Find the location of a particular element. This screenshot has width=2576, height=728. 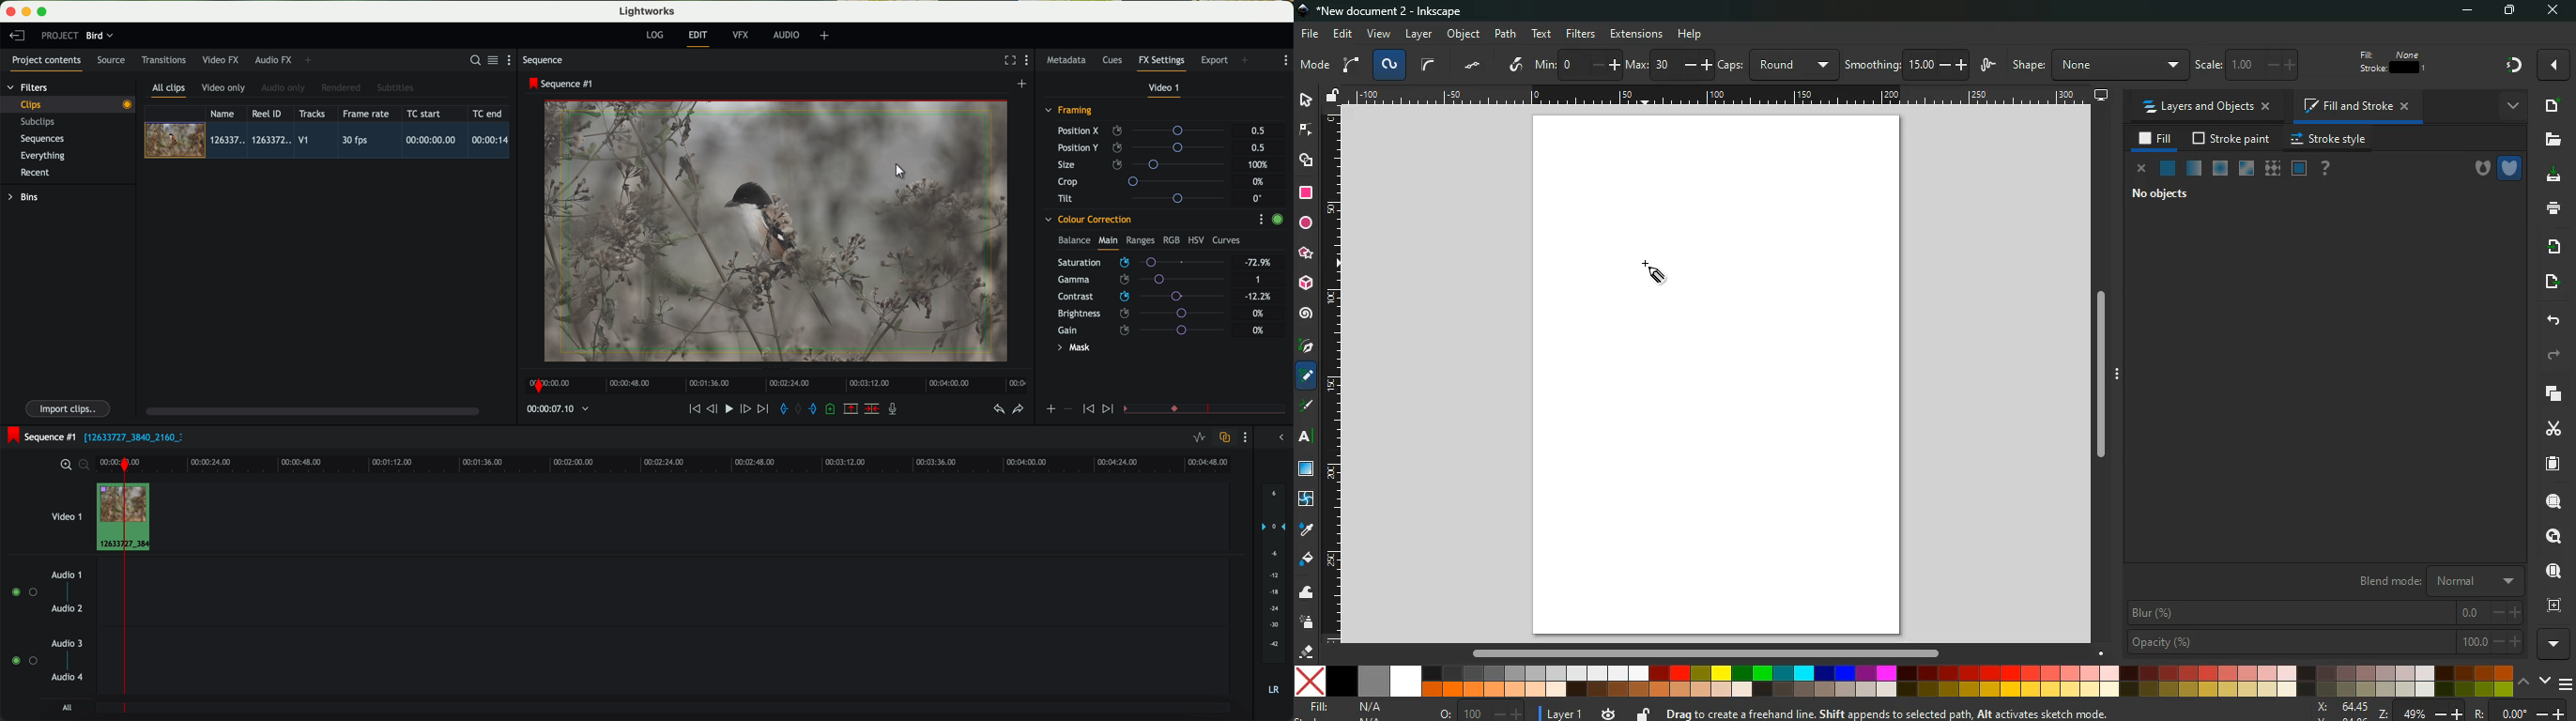

bird is located at coordinates (99, 36).